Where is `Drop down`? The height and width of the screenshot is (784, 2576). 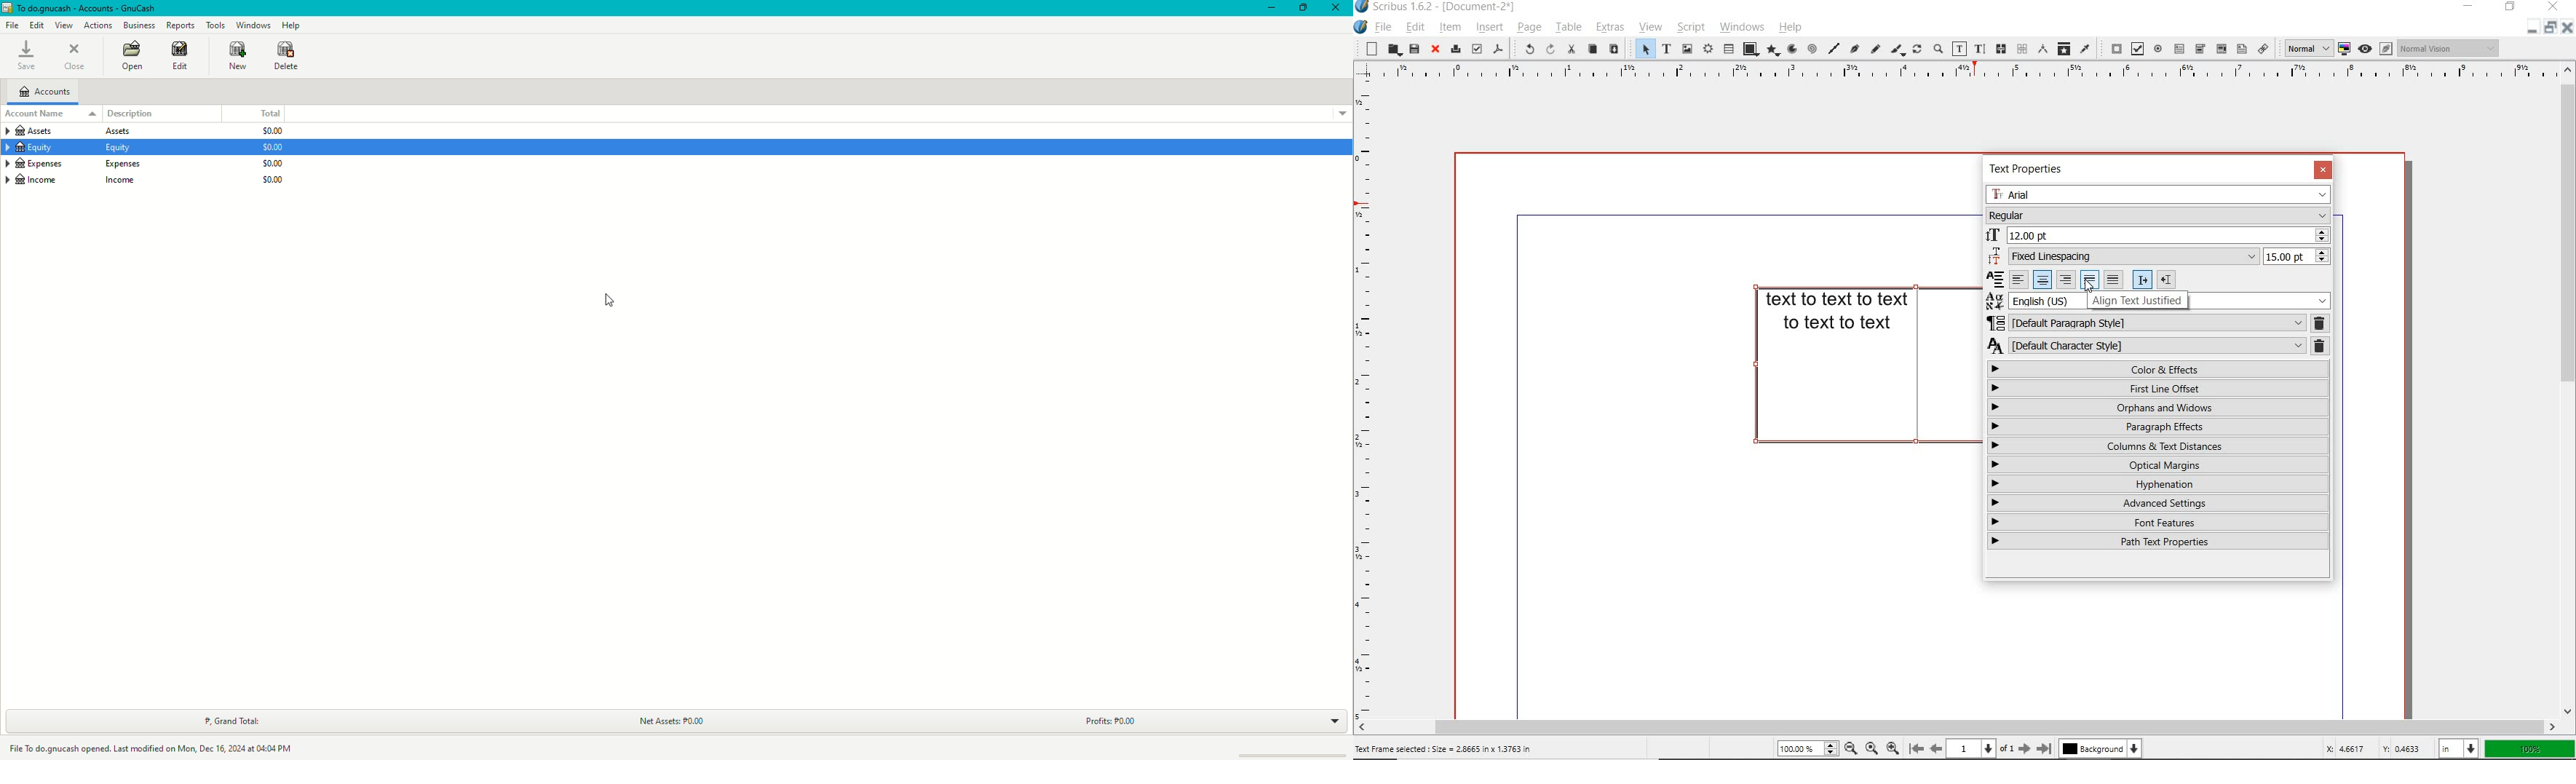 Drop down is located at coordinates (1332, 723).